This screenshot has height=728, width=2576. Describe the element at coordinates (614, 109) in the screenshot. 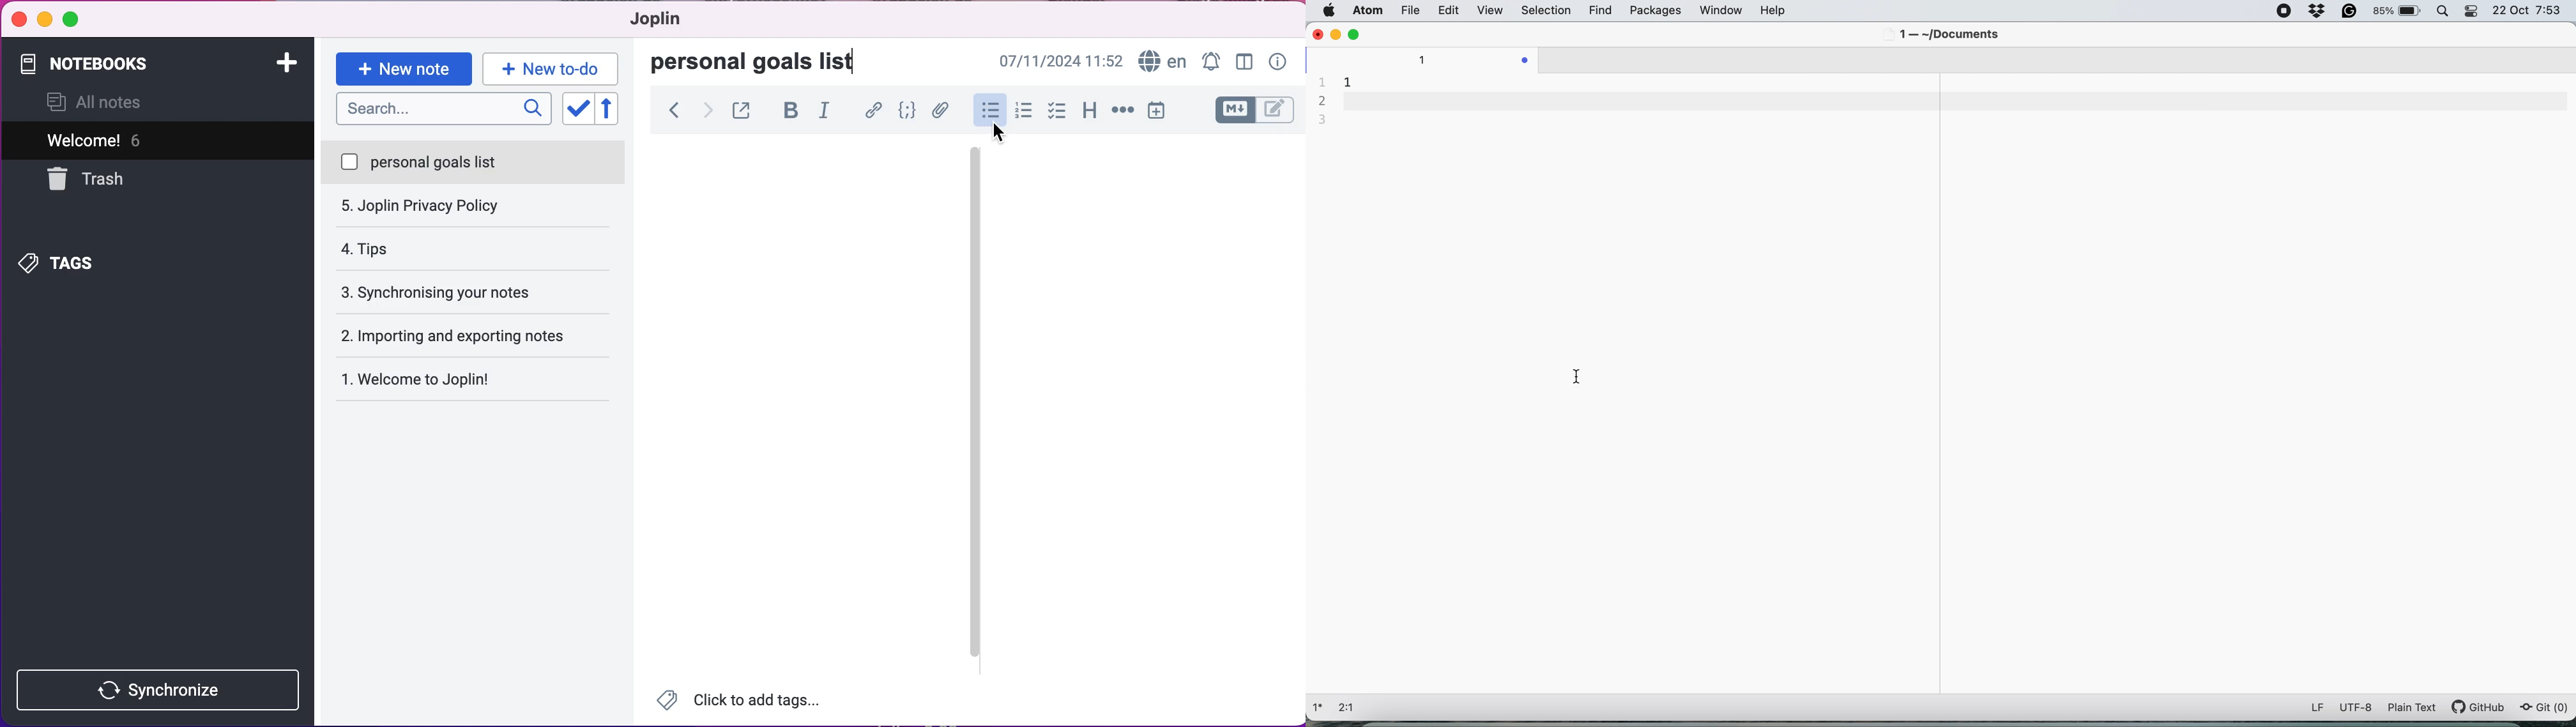

I see `reverse sort order` at that location.